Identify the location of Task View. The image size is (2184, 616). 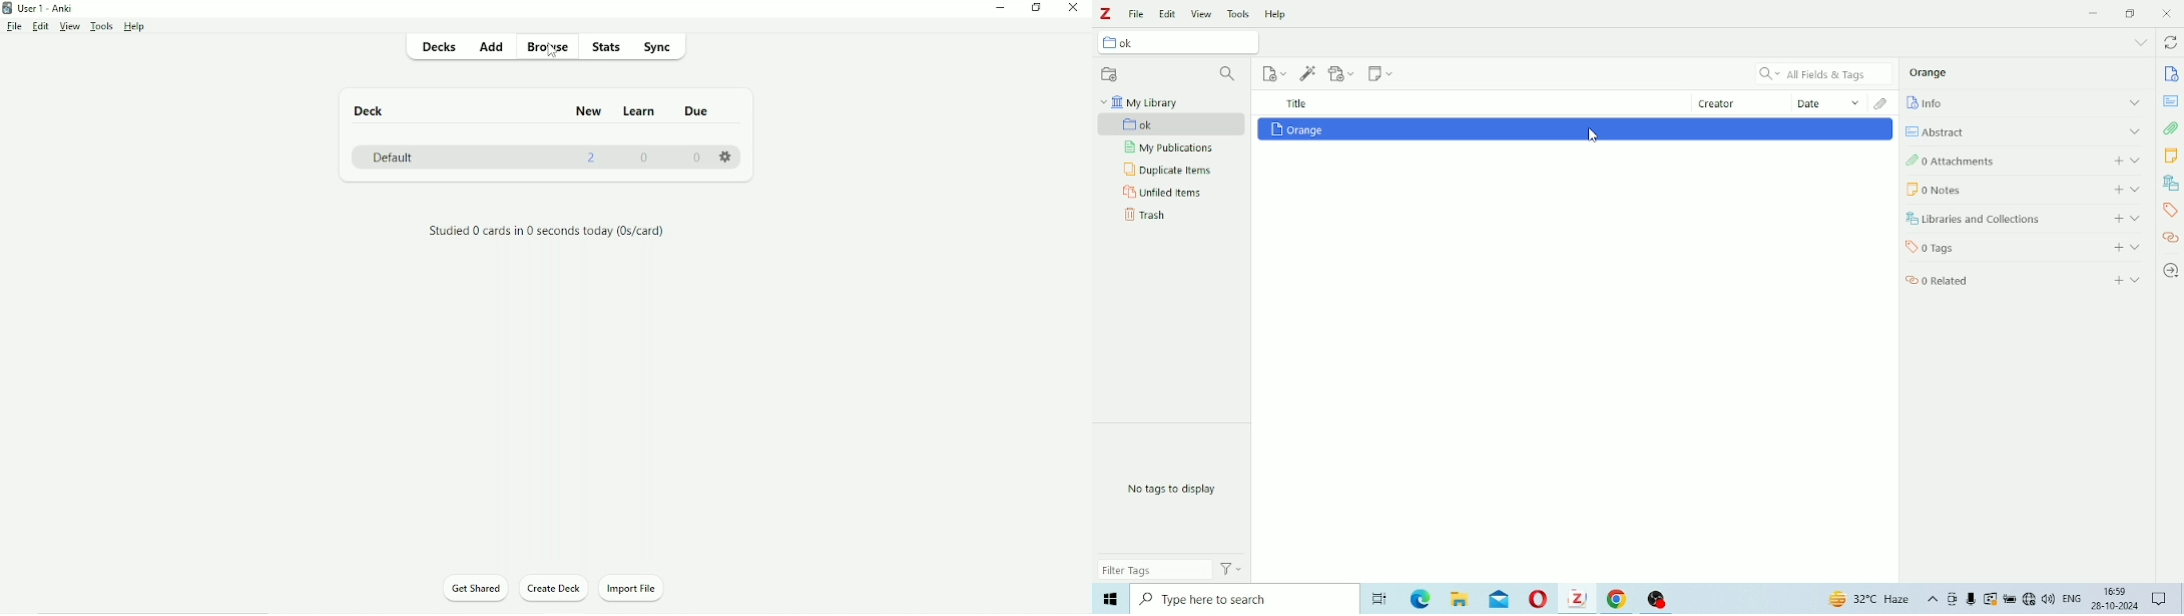
(1379, 600).